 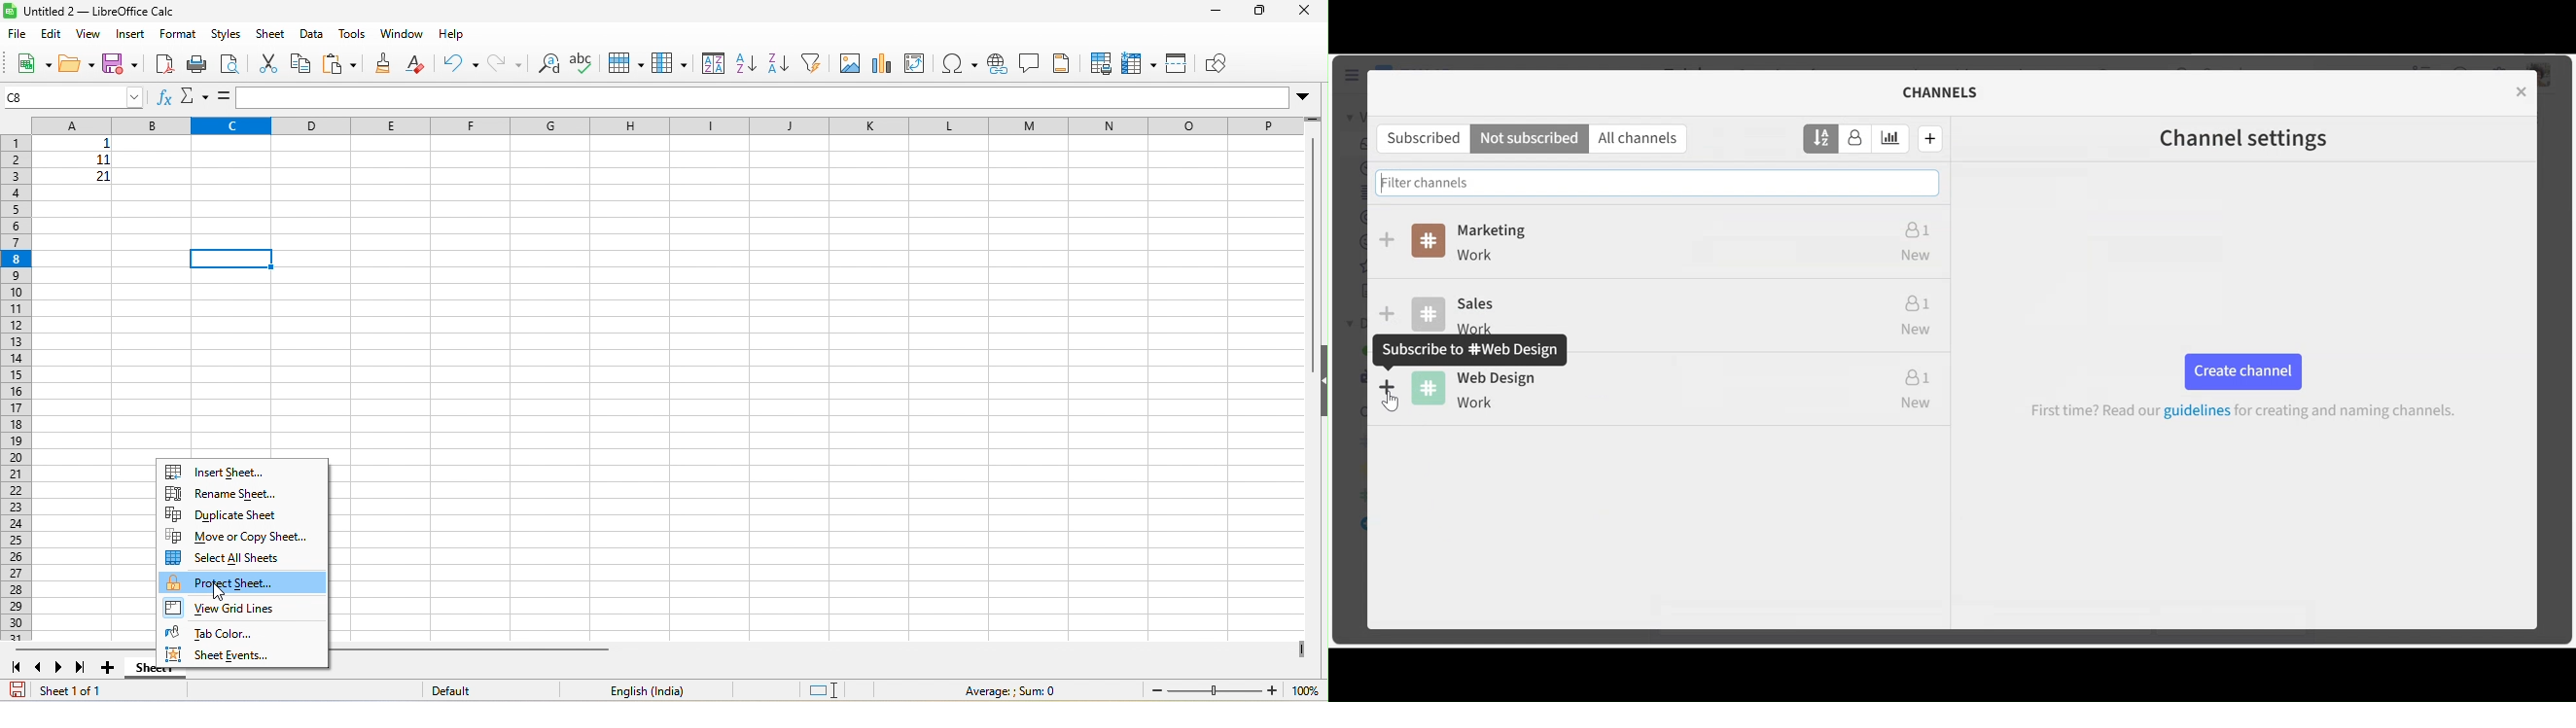 I want to click on image, so click(x=849, y=63).